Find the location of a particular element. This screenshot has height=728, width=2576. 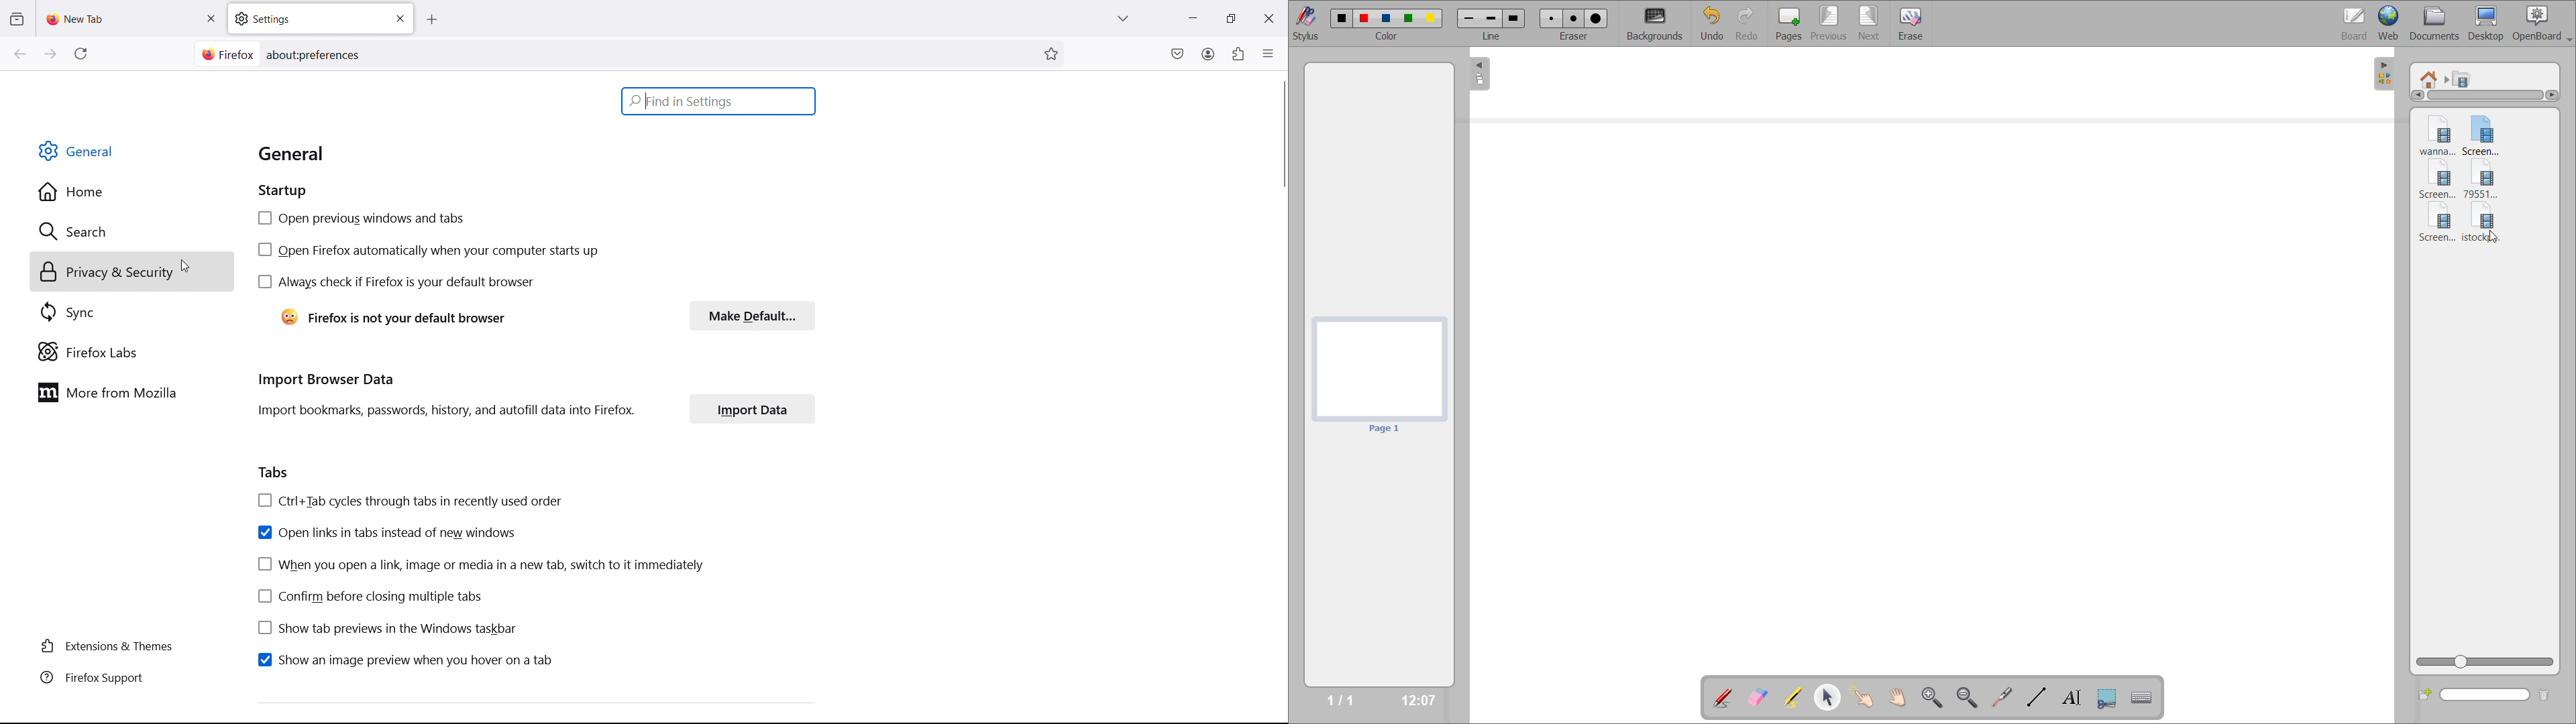

import browser data is located at coordinates (325, 379).